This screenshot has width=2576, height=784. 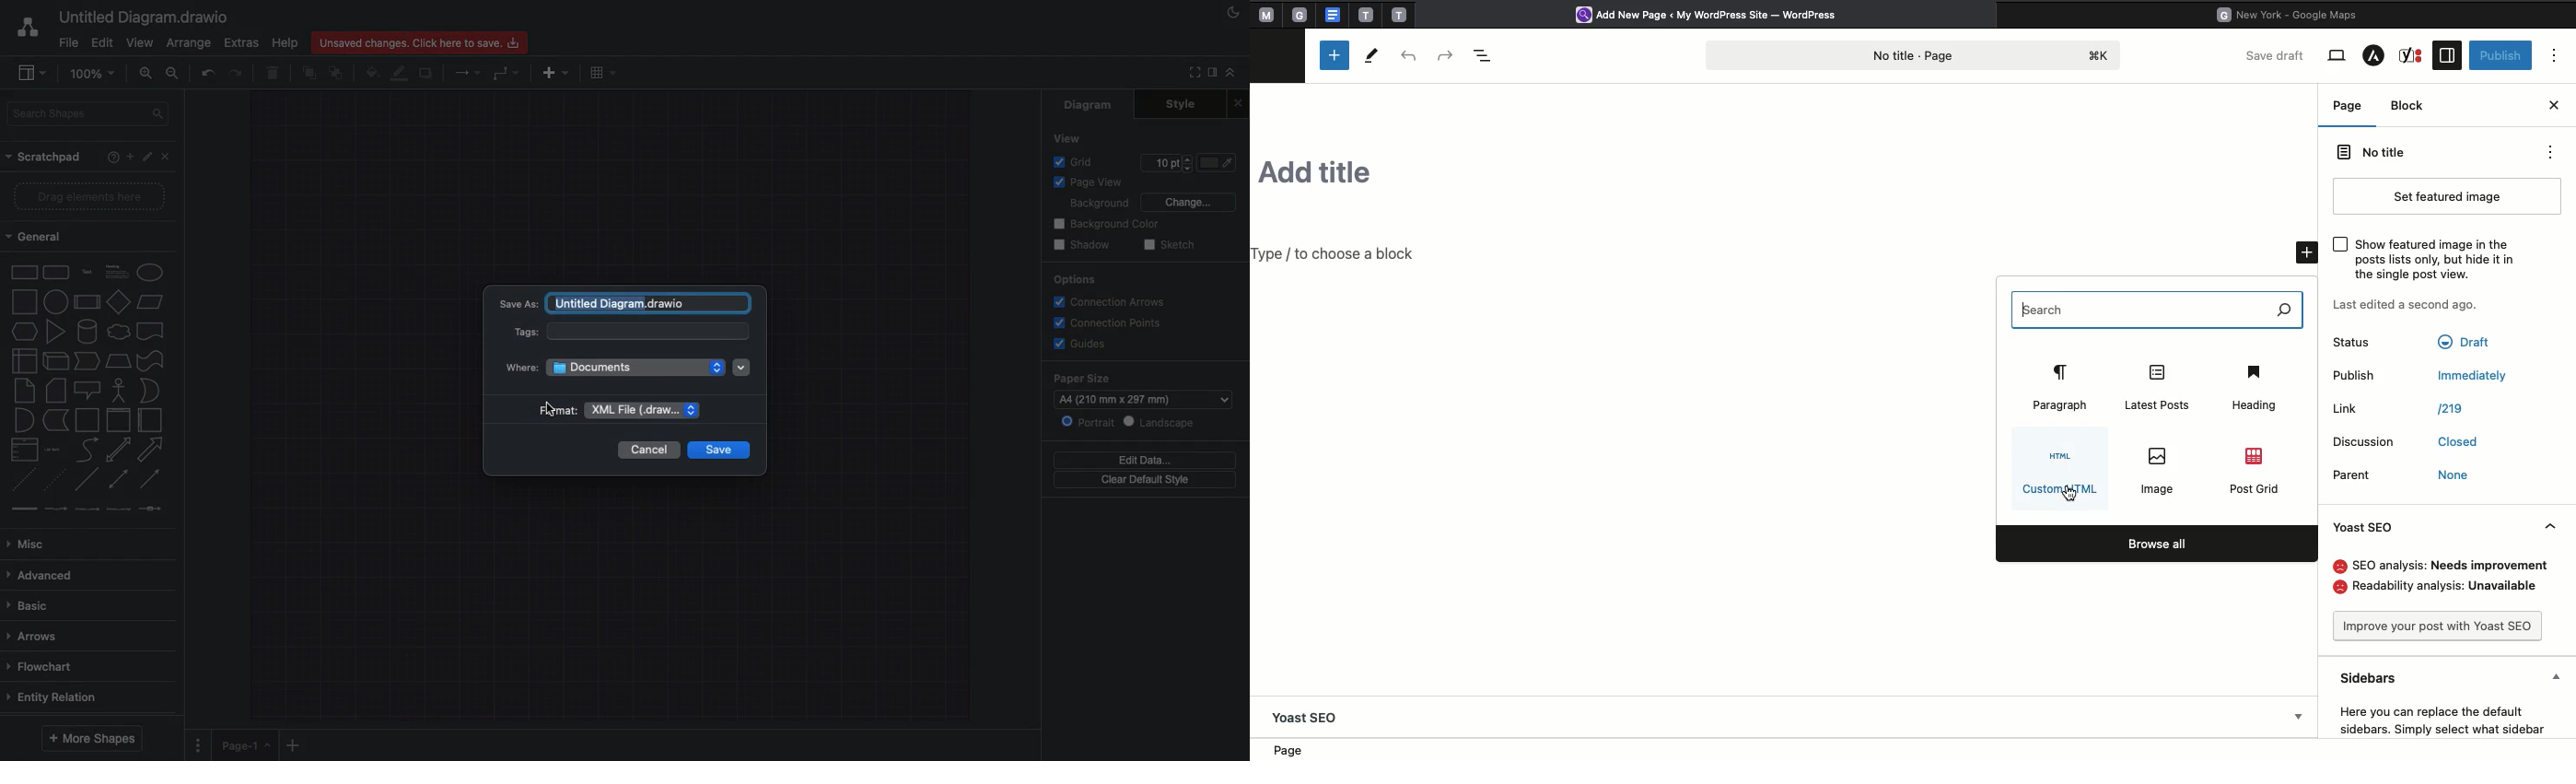 I want to click on Search shapes, so click(x=85, y=115).